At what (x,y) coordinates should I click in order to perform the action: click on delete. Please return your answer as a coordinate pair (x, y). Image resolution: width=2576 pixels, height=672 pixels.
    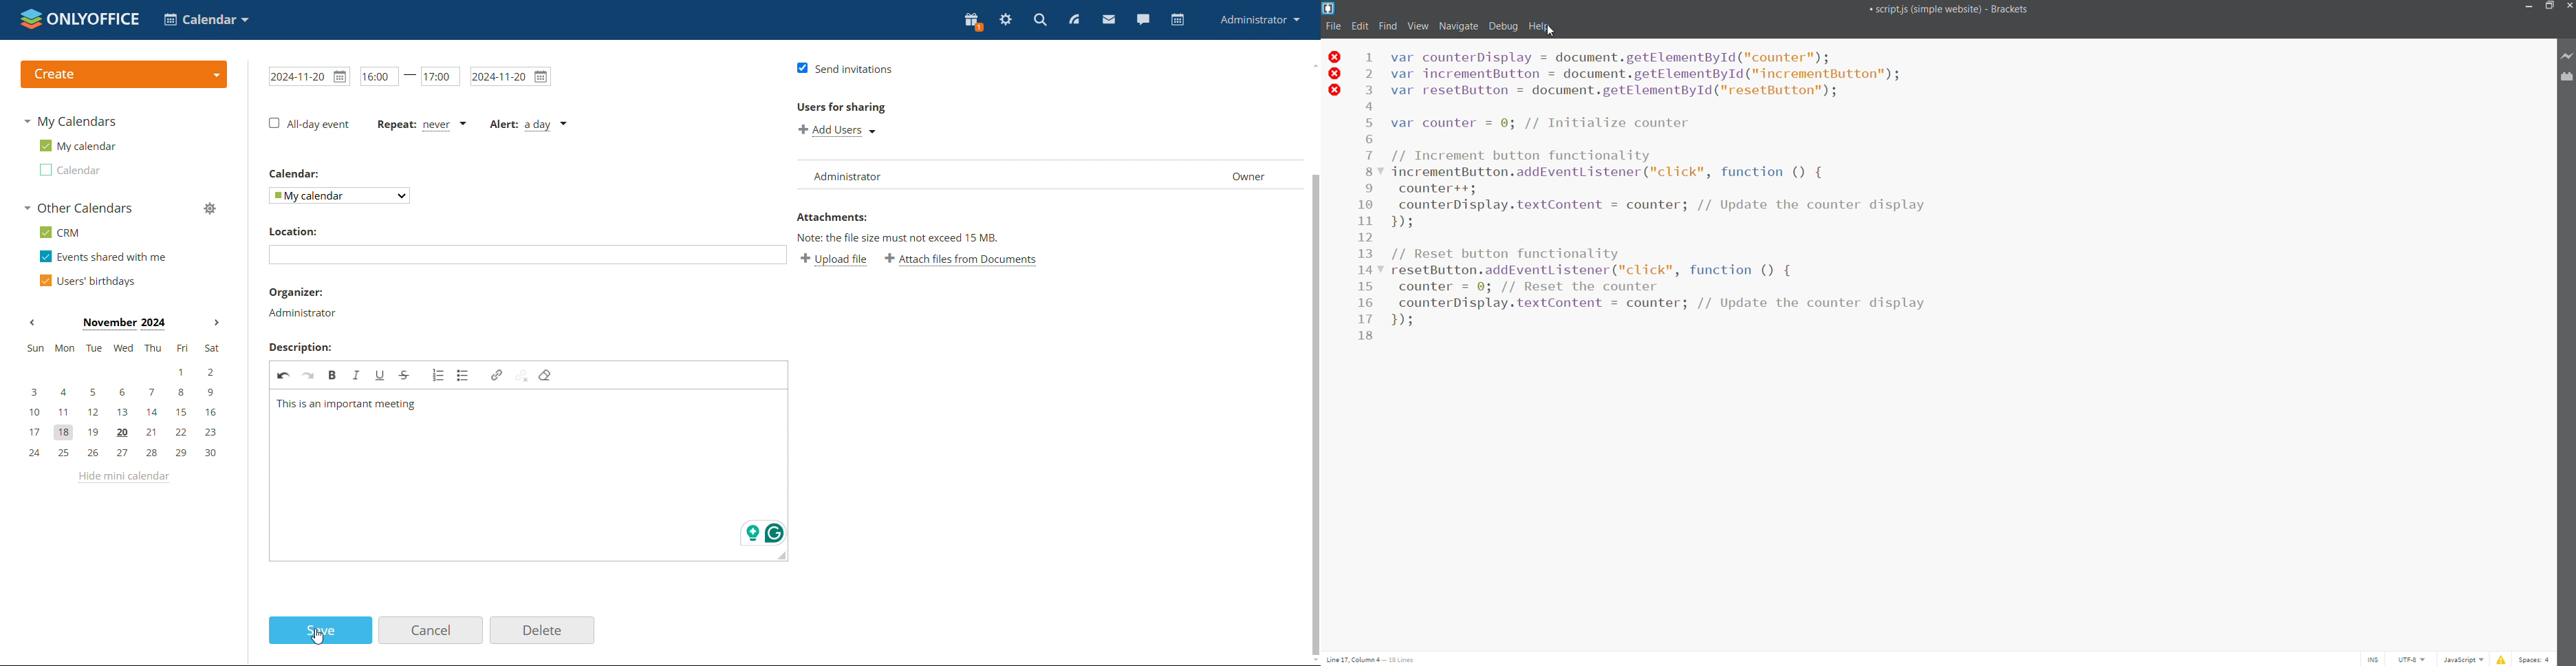
    Looking at the image, I should click on (543, 630).